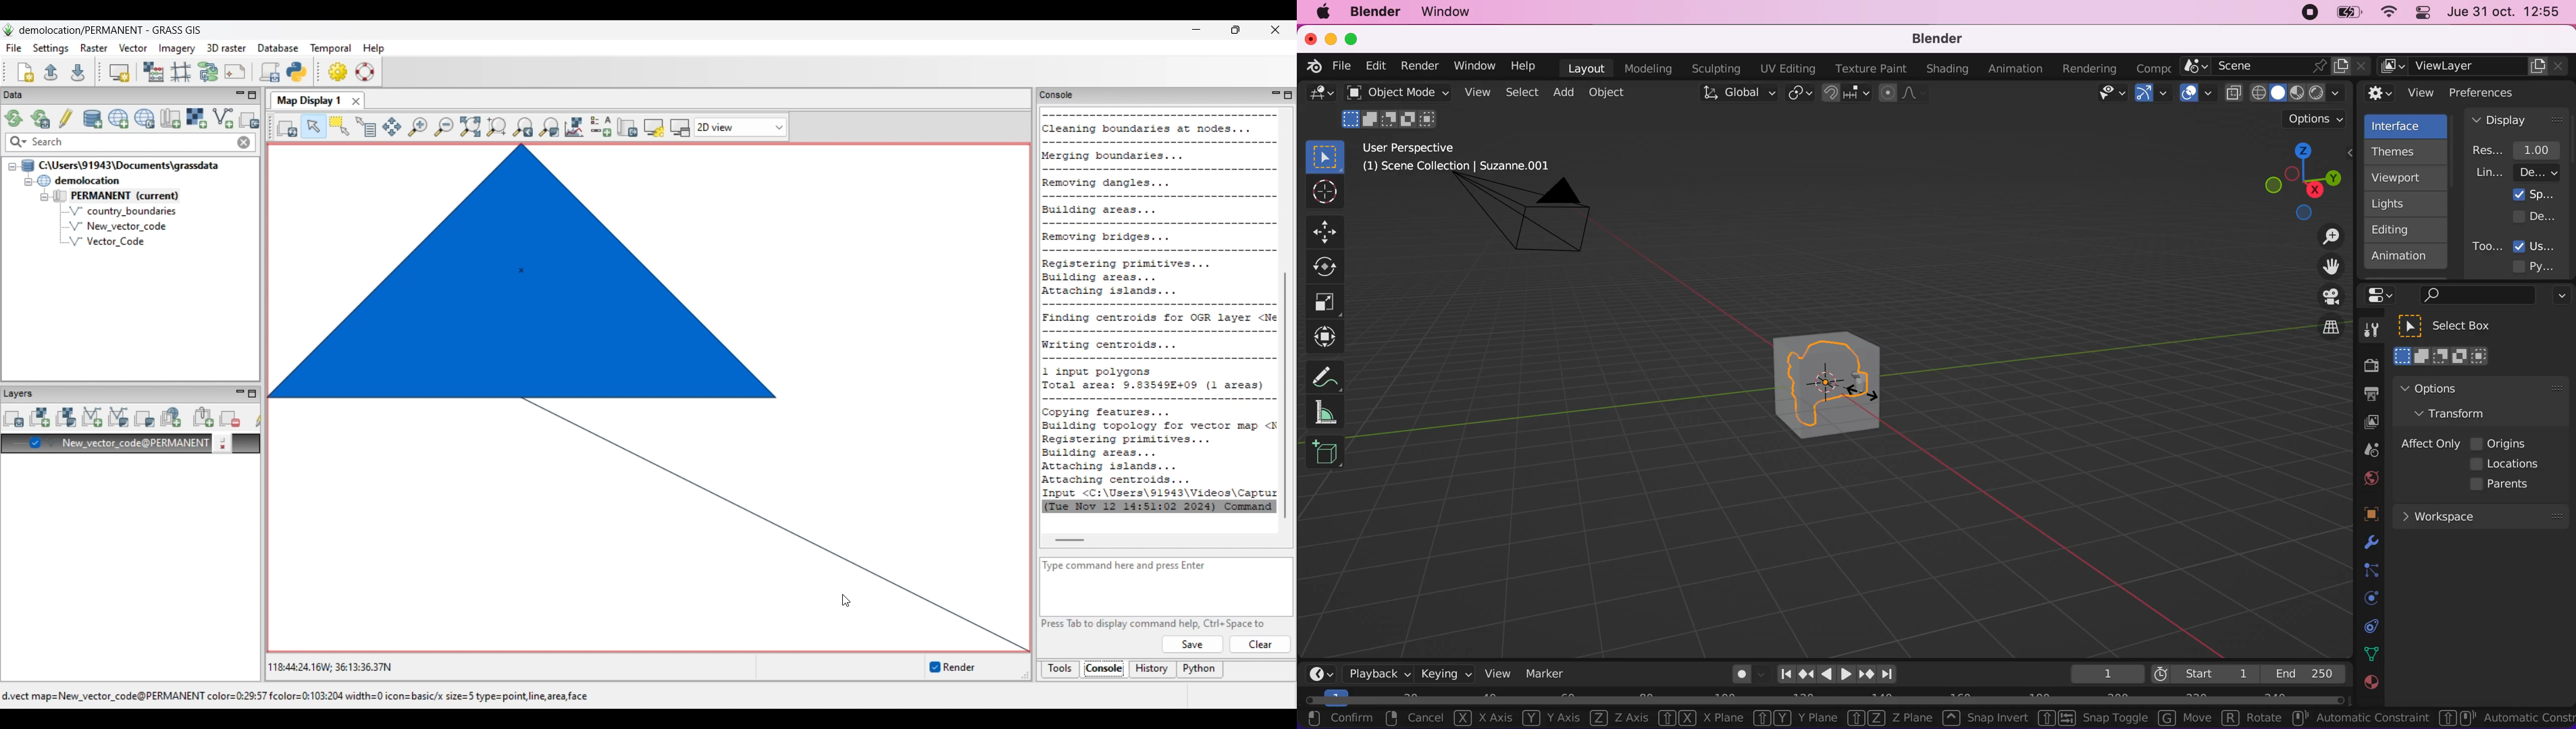  I want to click on transform pivot point, so click(1802, 94).